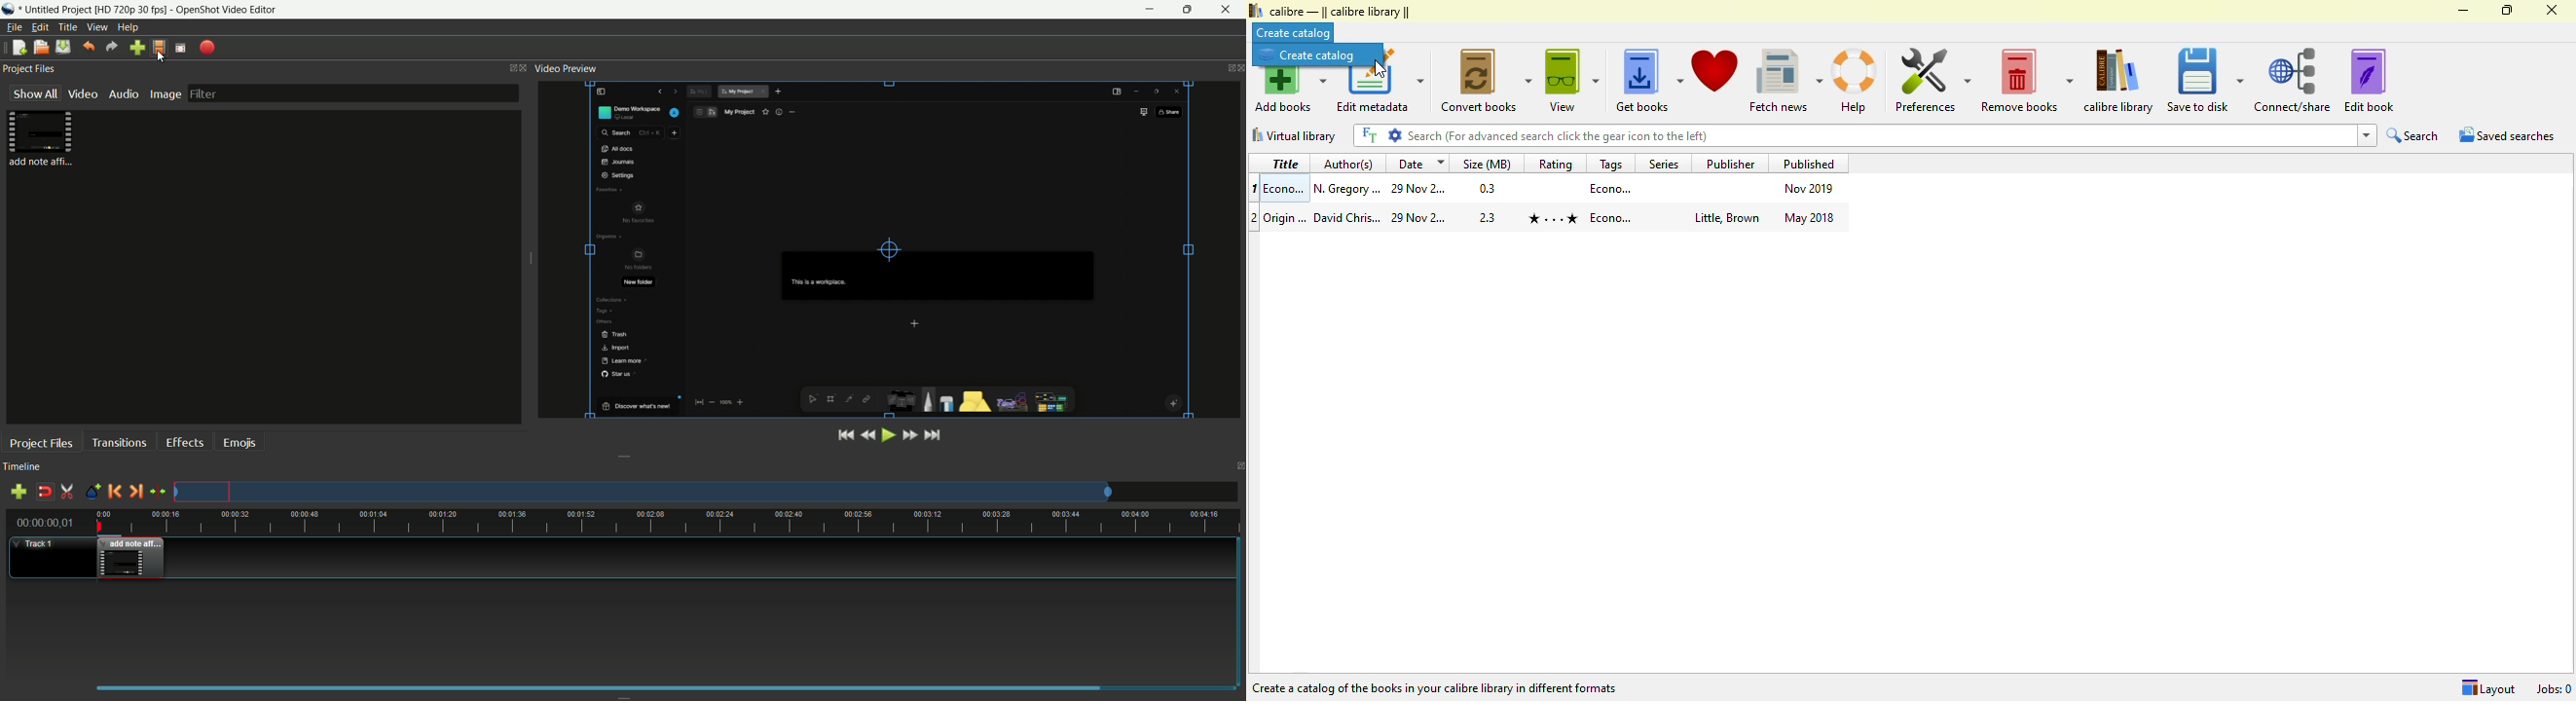  I want to click on date, so click(1419, 164).